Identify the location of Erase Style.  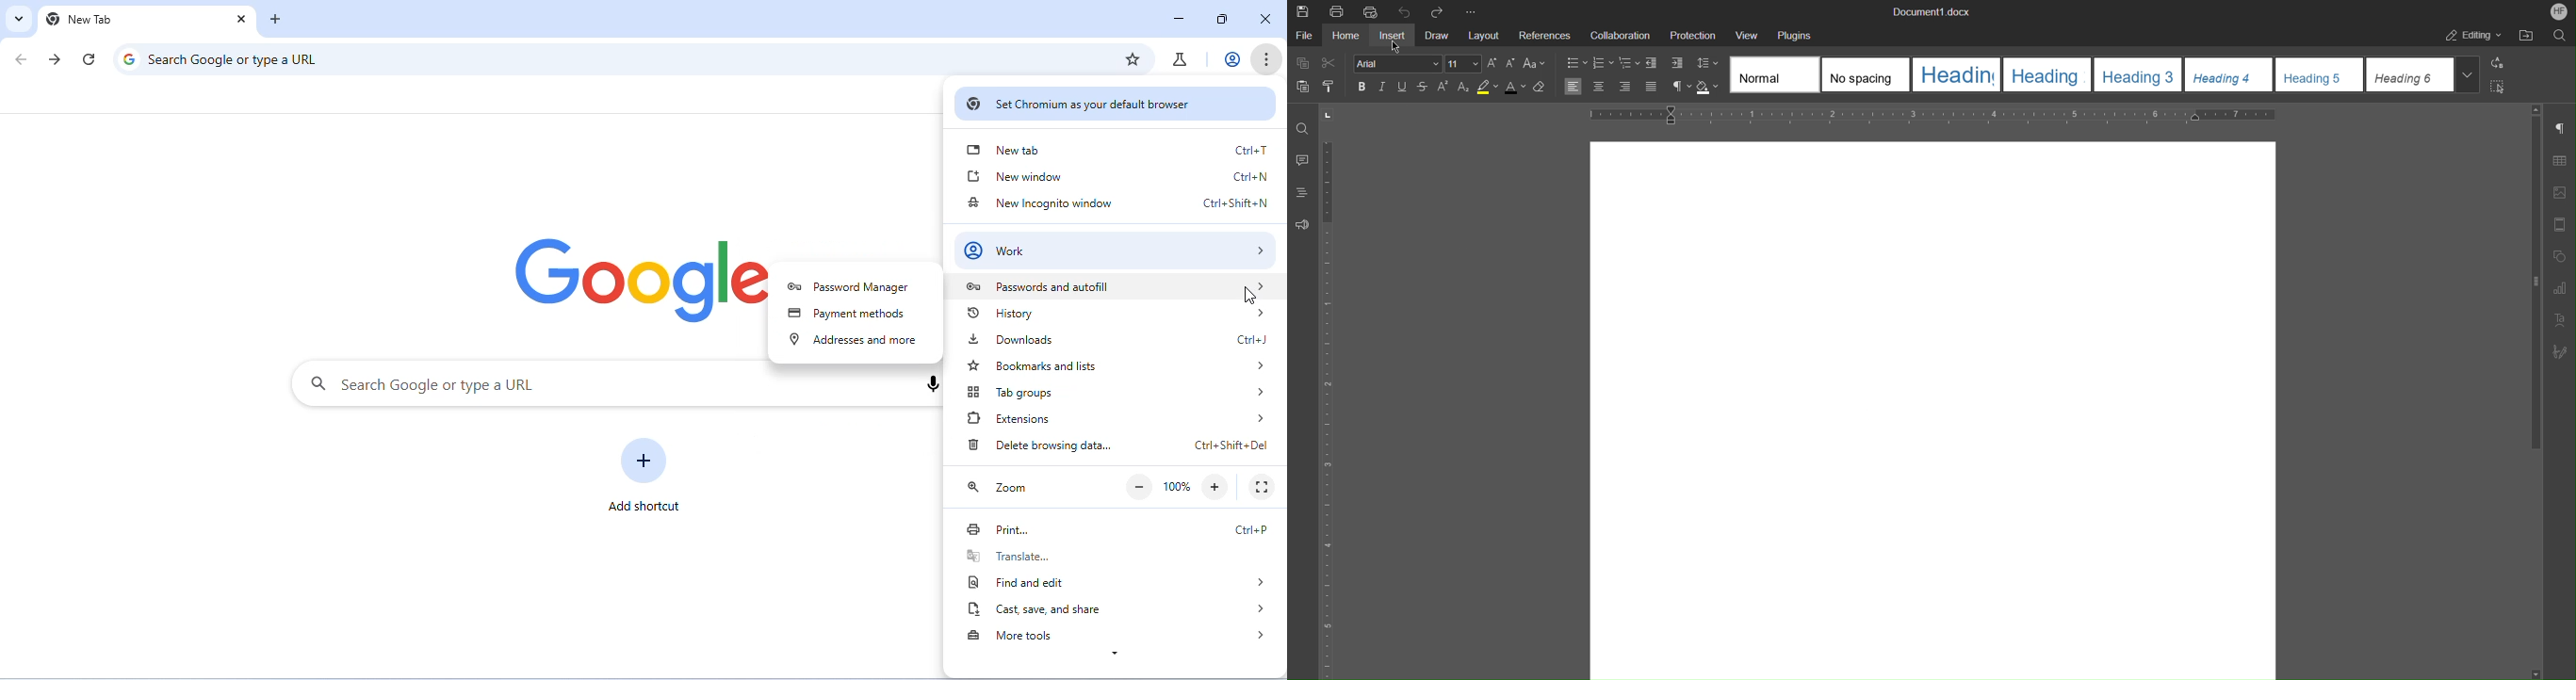
(1543, 86).